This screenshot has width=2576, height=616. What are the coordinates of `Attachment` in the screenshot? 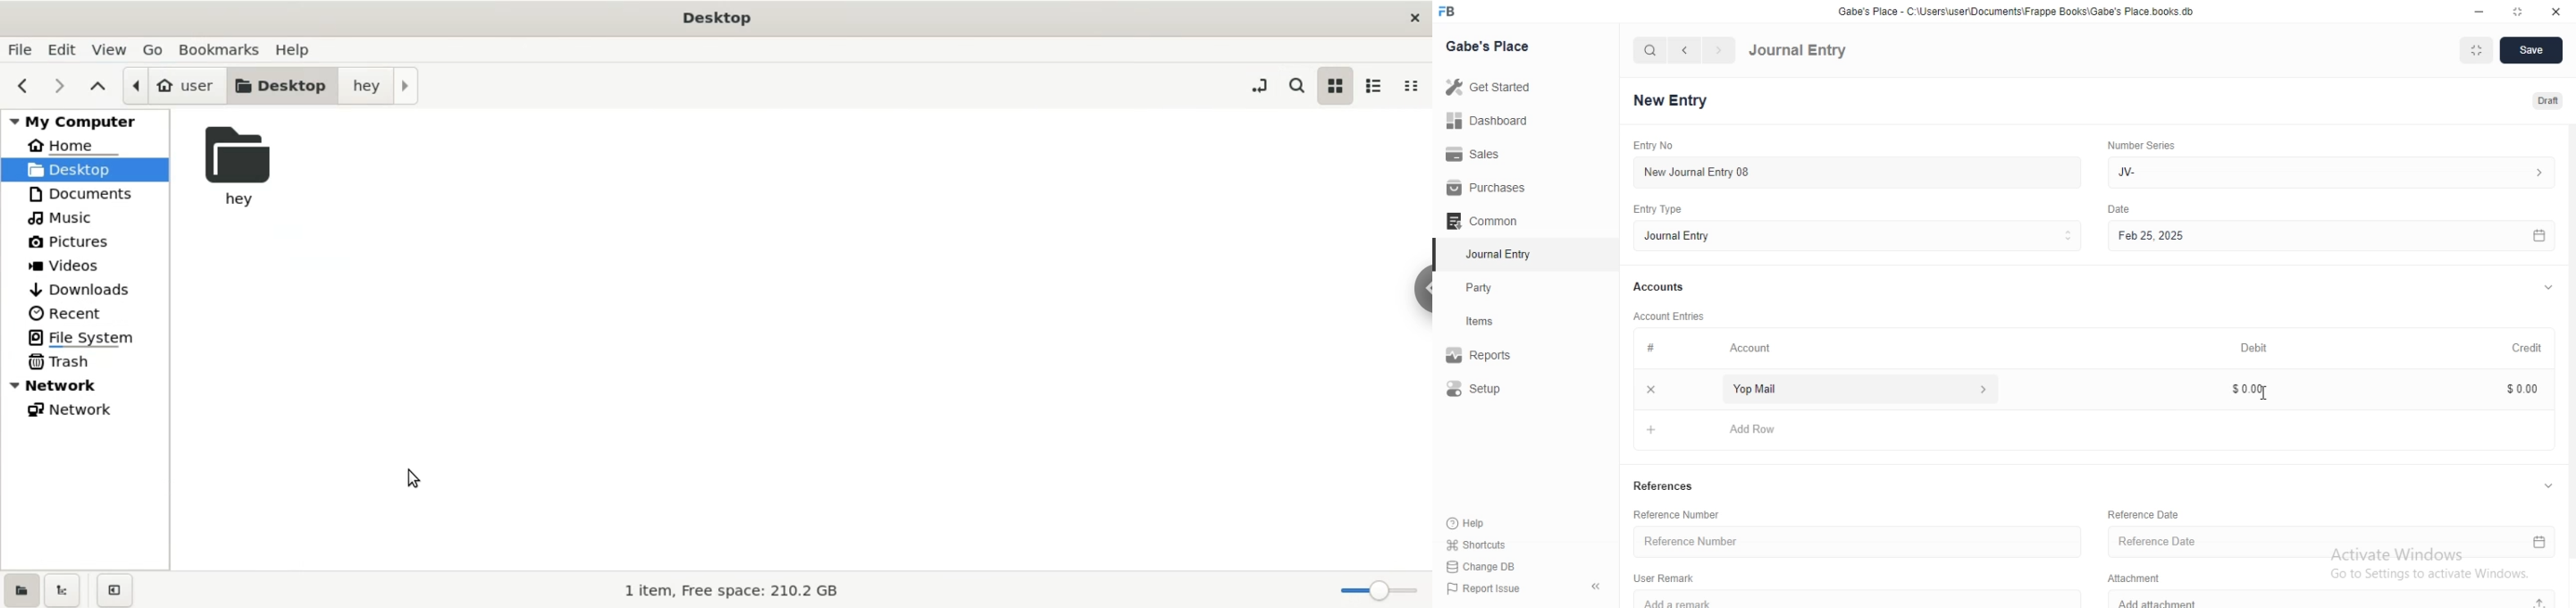 It's located at (2130, 578).